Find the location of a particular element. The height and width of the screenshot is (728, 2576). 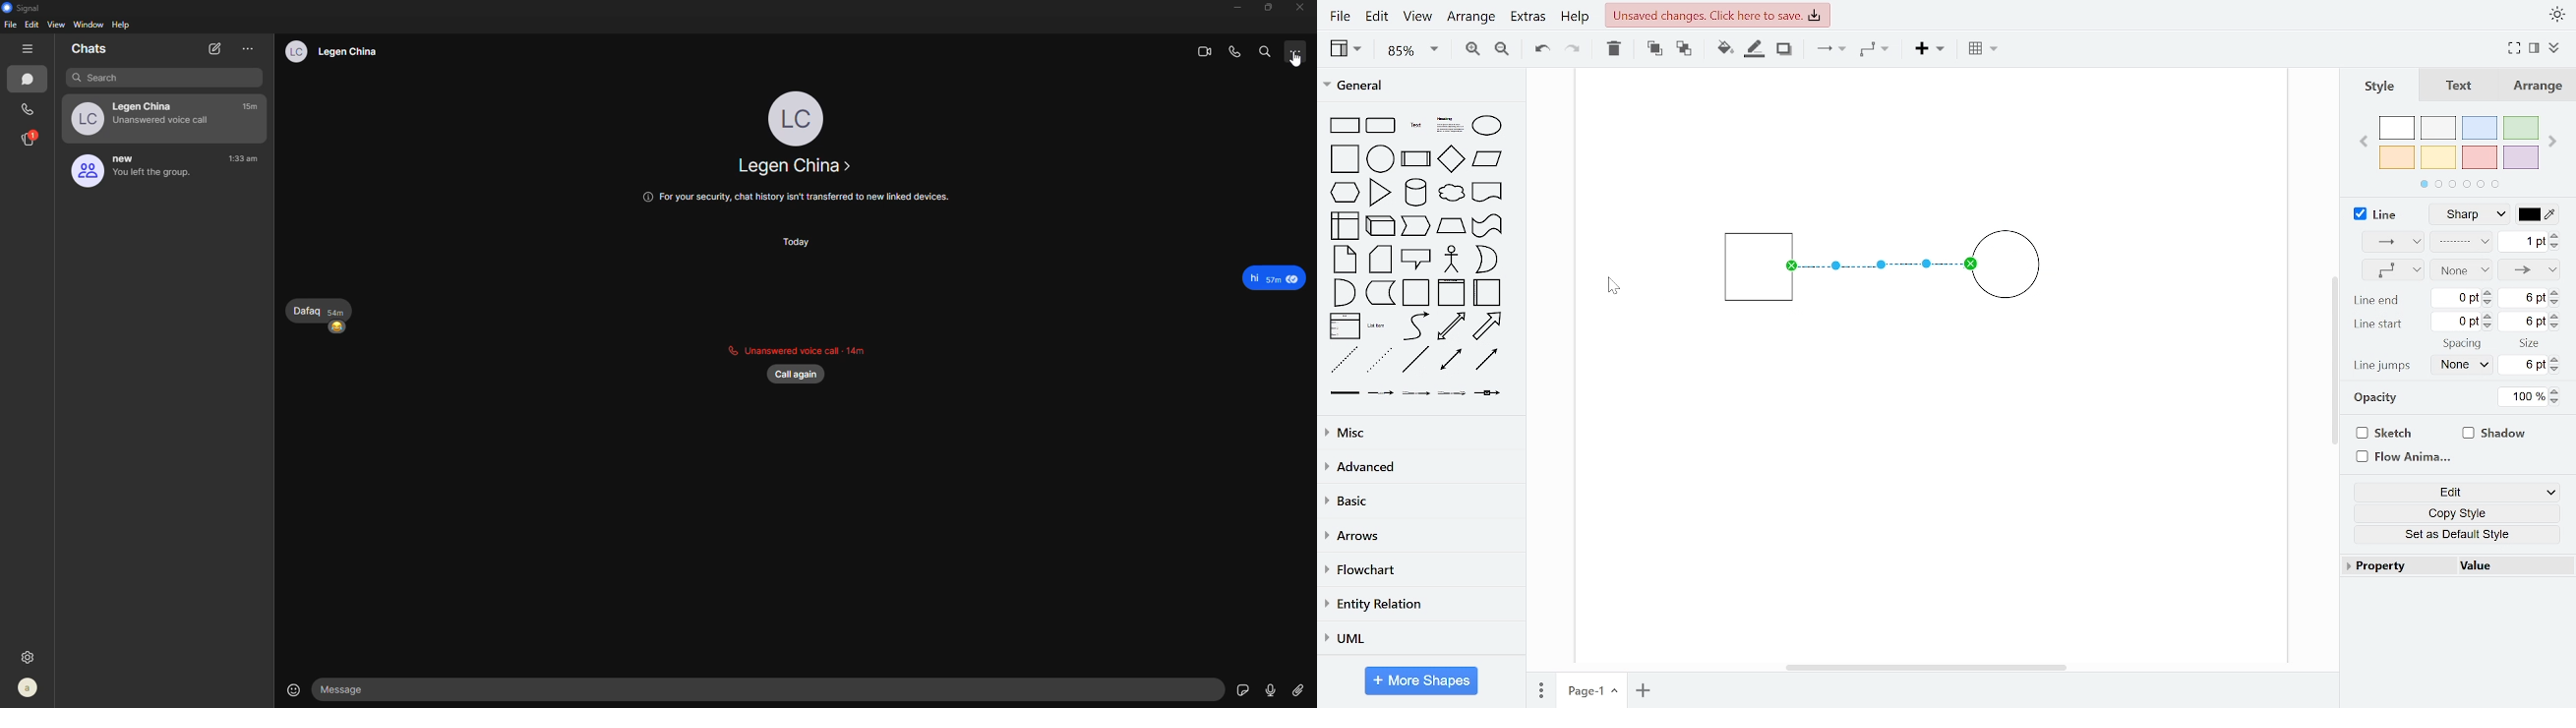

appearance is located at coordinates (2556, 15).